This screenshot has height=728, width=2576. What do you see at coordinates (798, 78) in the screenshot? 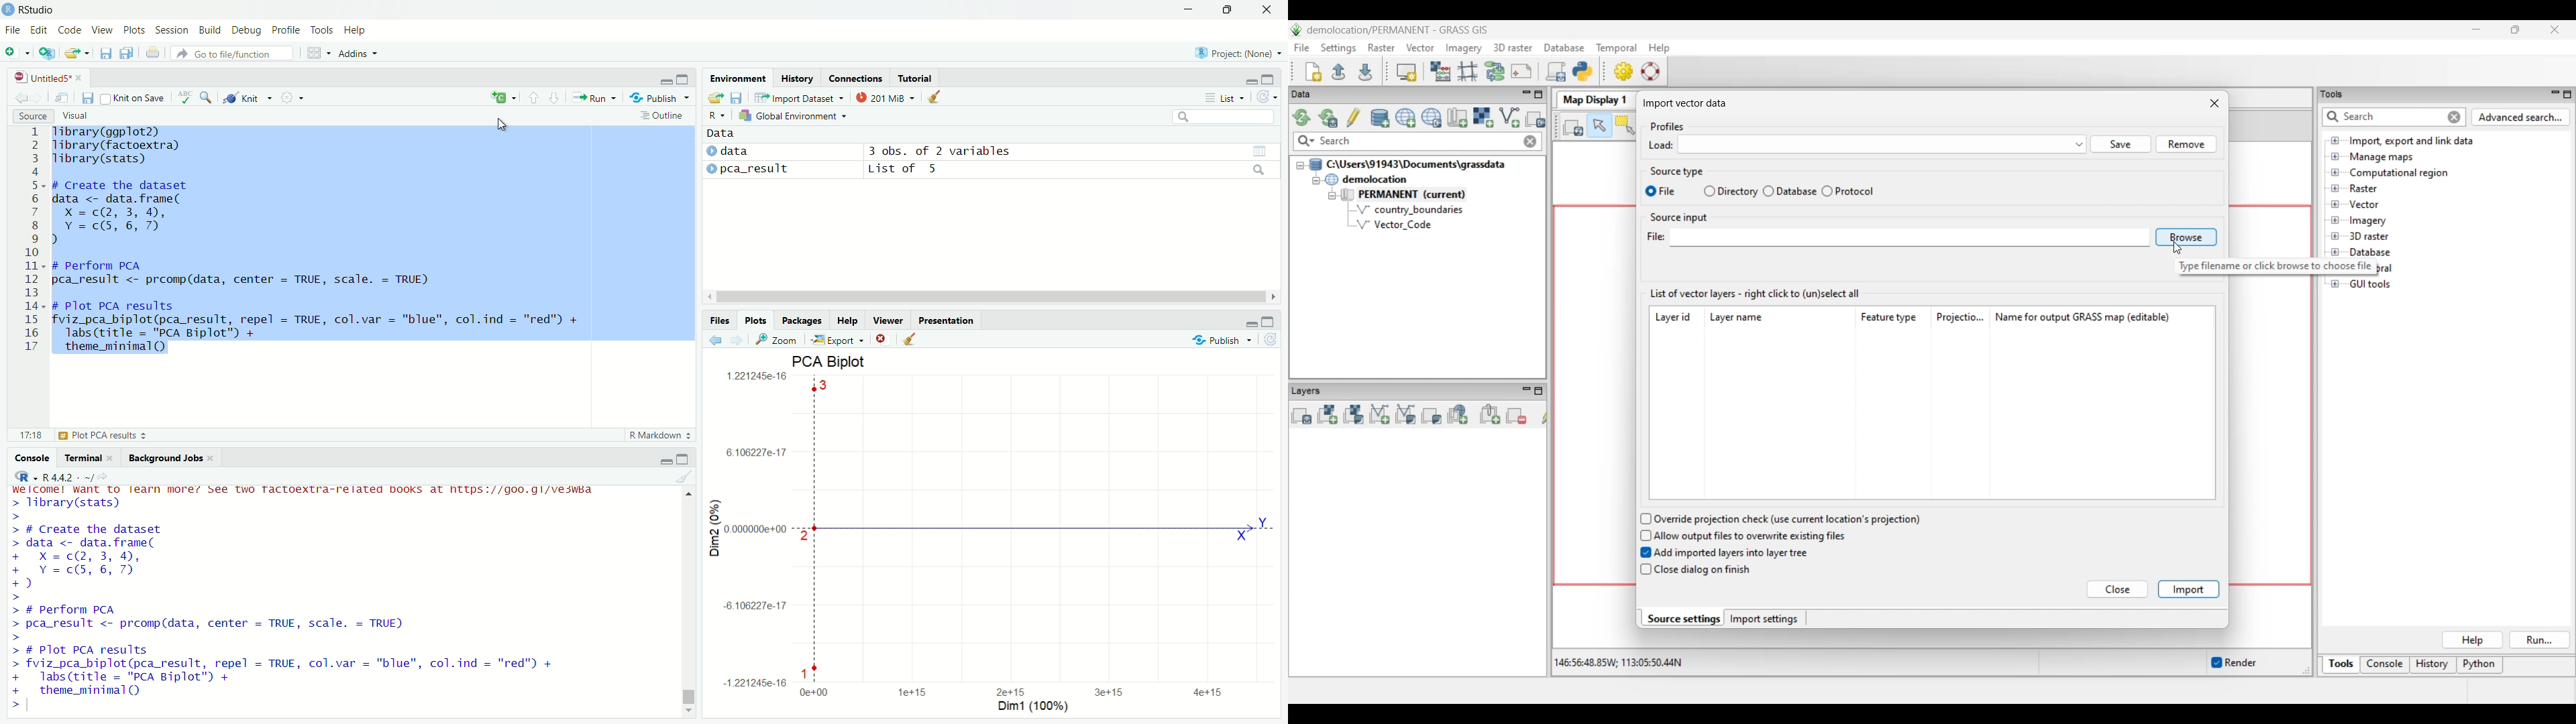
I see `history` at bounding box center [798, 78].